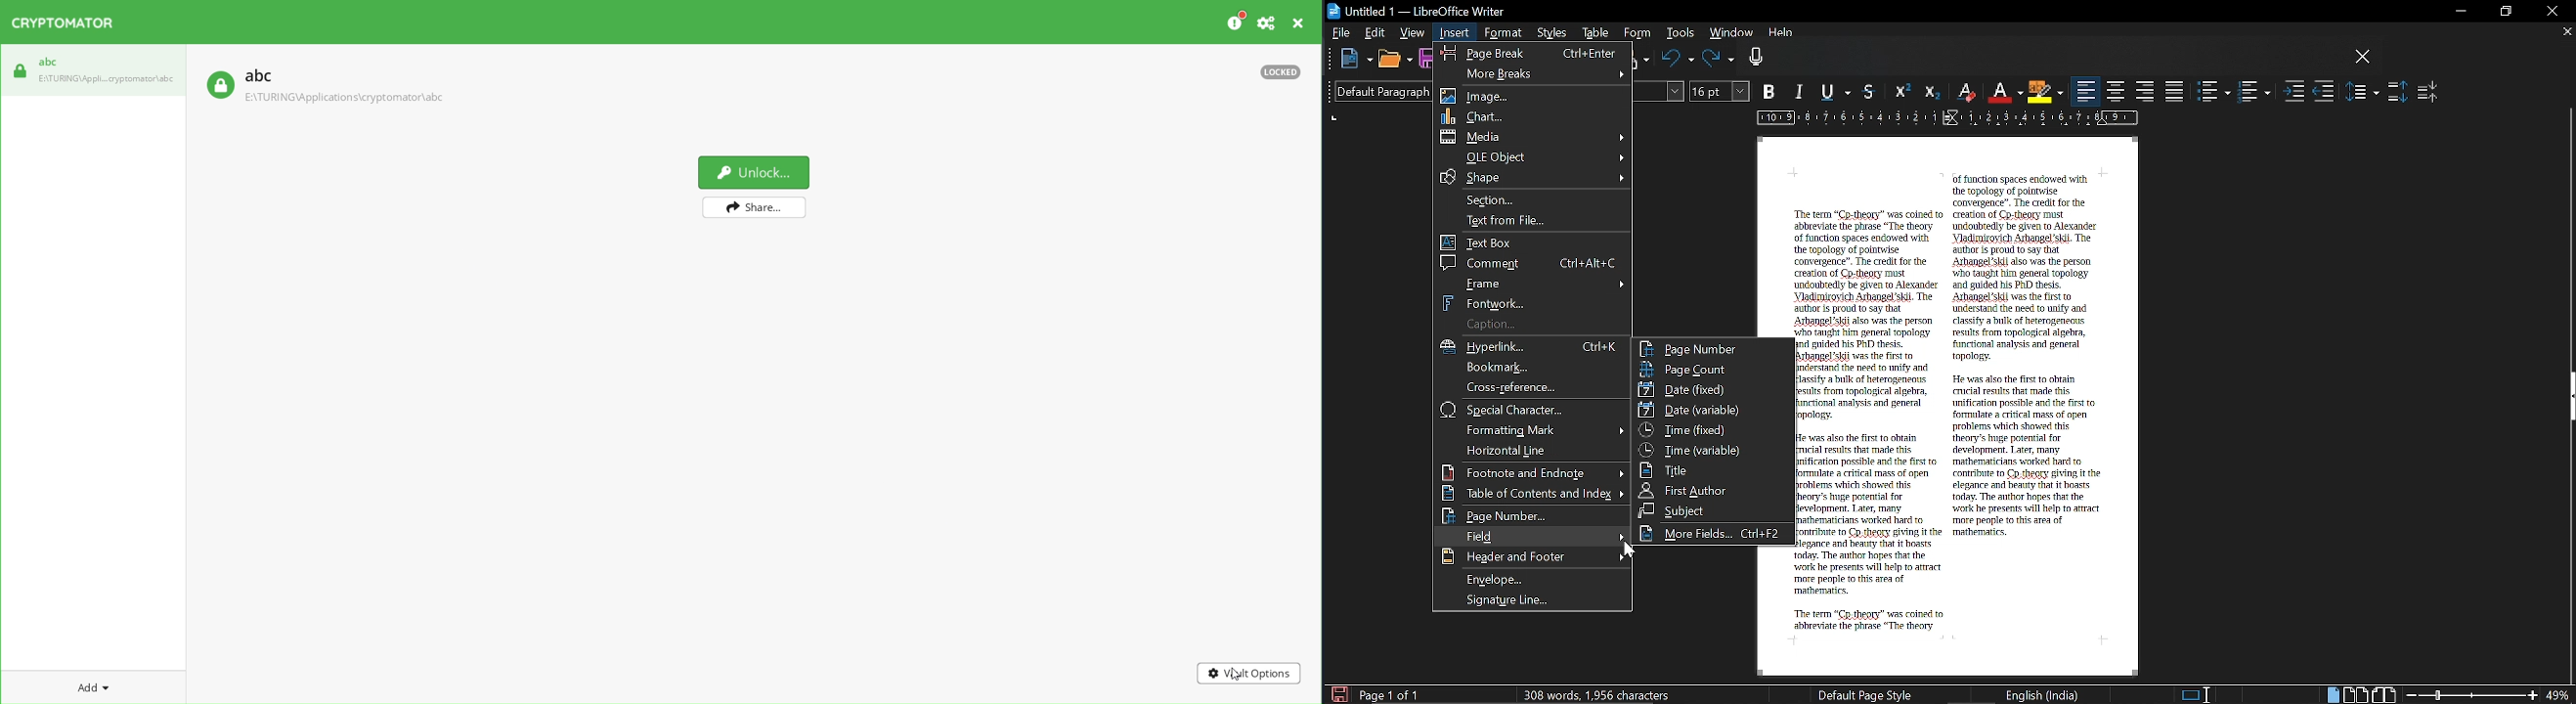 The height and width of the screenshot is (728, 2576). Describe the element at coordinates (1534, 156) in the screenshot. I see `OLE object` at that location.